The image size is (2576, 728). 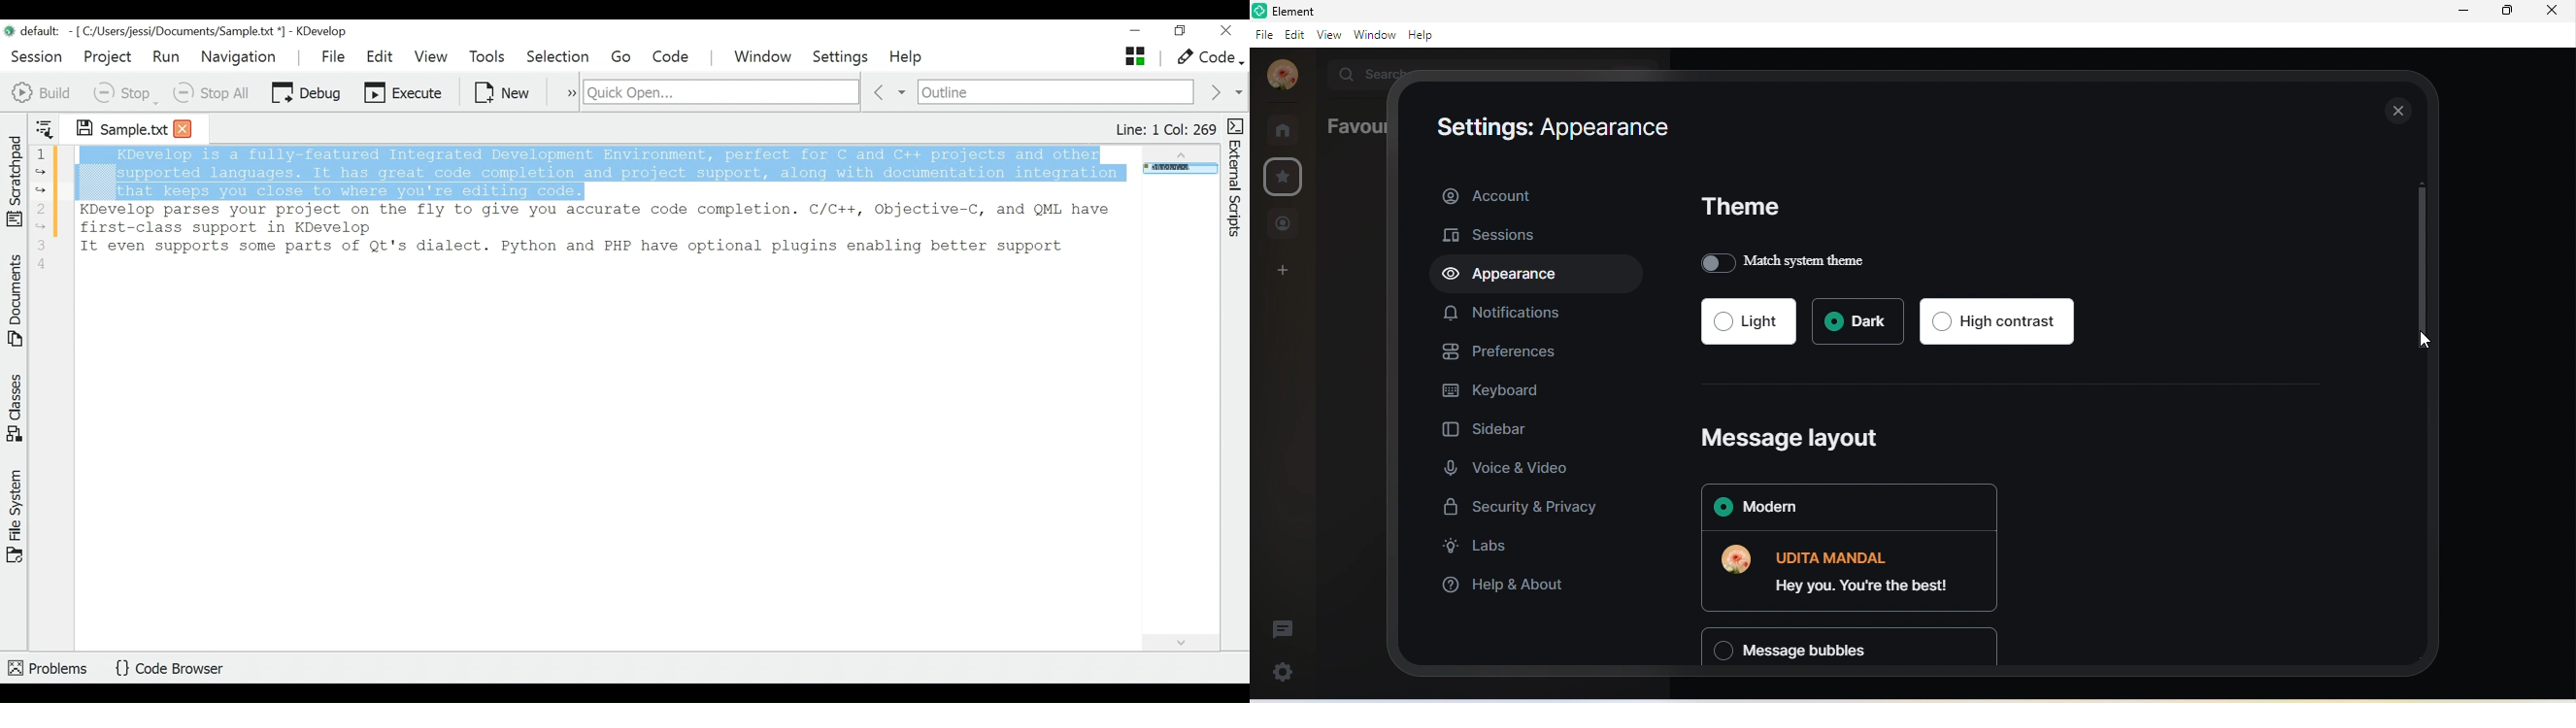 I want to click on account, so click(x=1535, y=193).